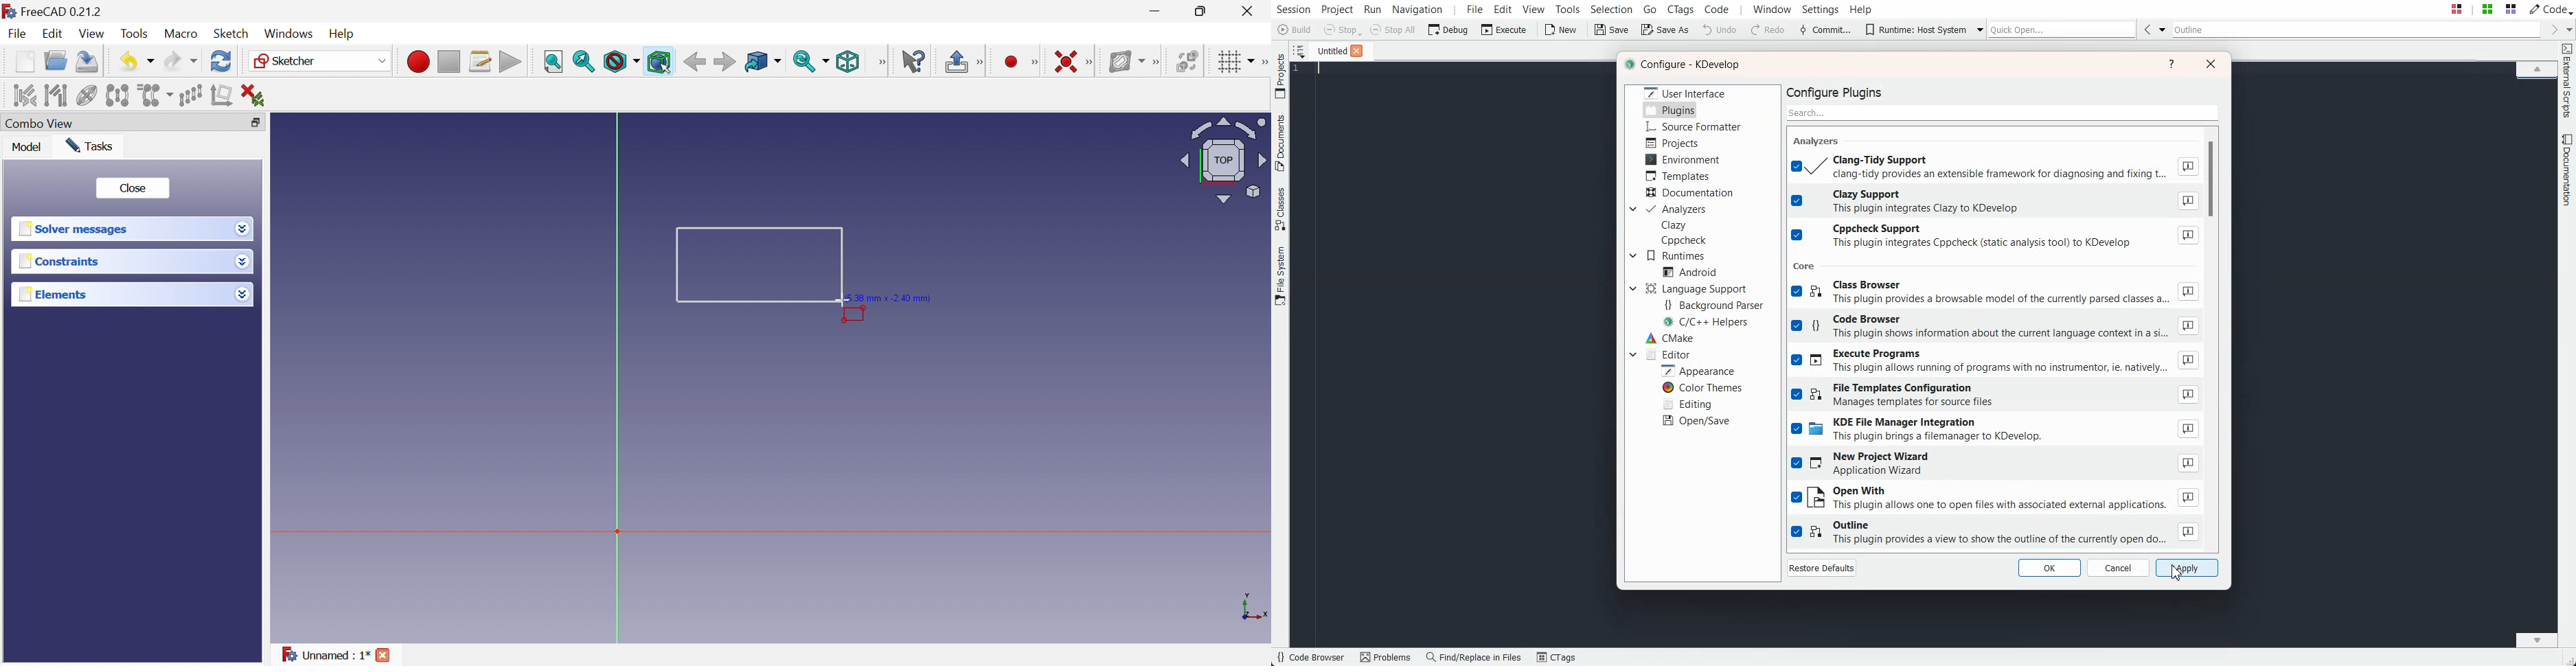 The image size is (2576, 672). Describe the element at coordinates (889, 299) in the screenshot. I see `5.38 mm × -2.40 mm` at that location.